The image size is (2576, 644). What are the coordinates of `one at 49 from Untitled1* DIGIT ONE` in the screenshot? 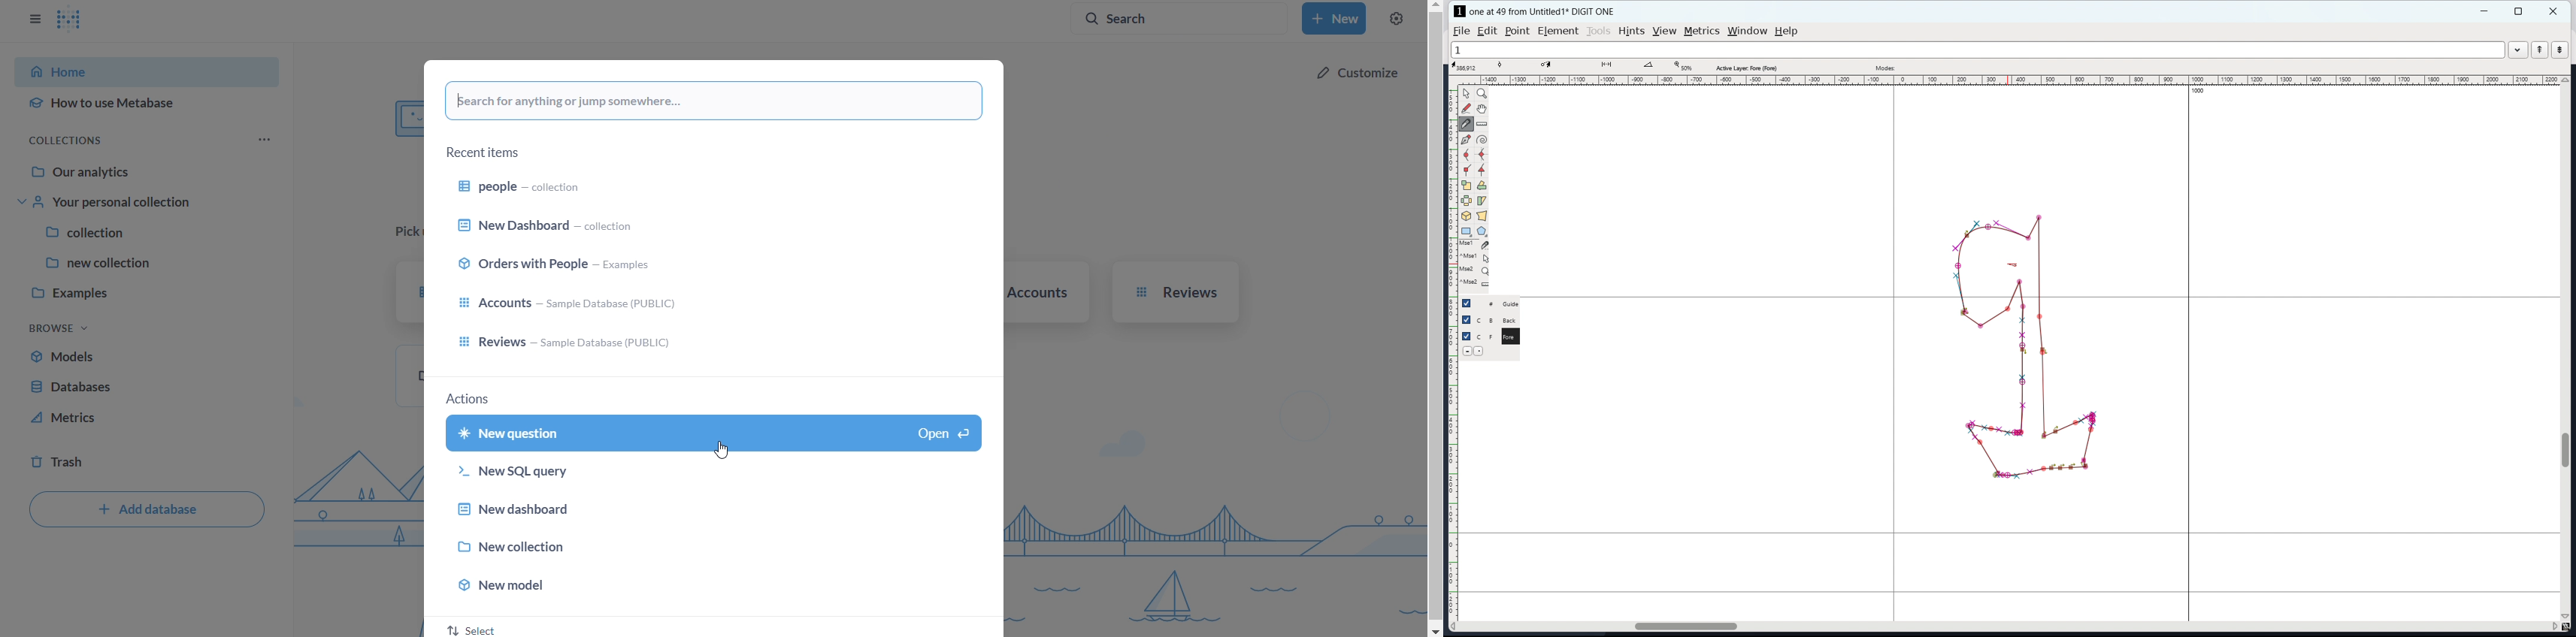 It's located at (1548, 11).